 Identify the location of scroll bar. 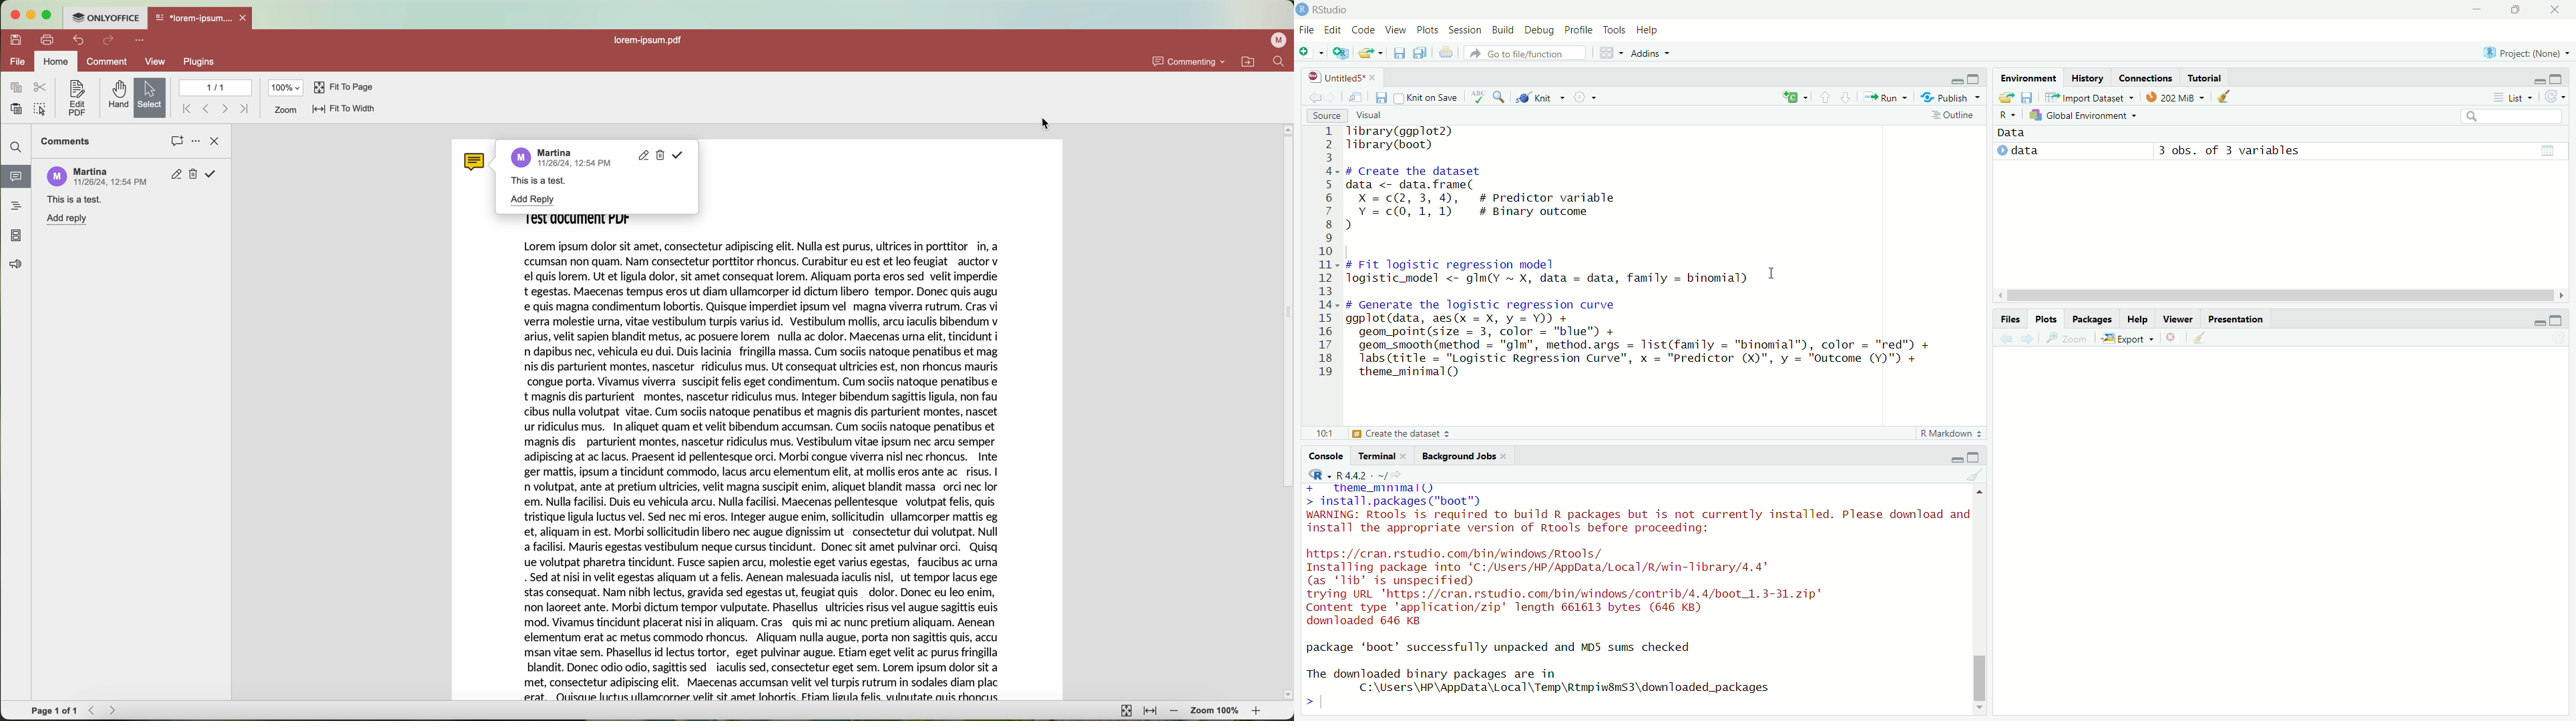
(1286, 412).